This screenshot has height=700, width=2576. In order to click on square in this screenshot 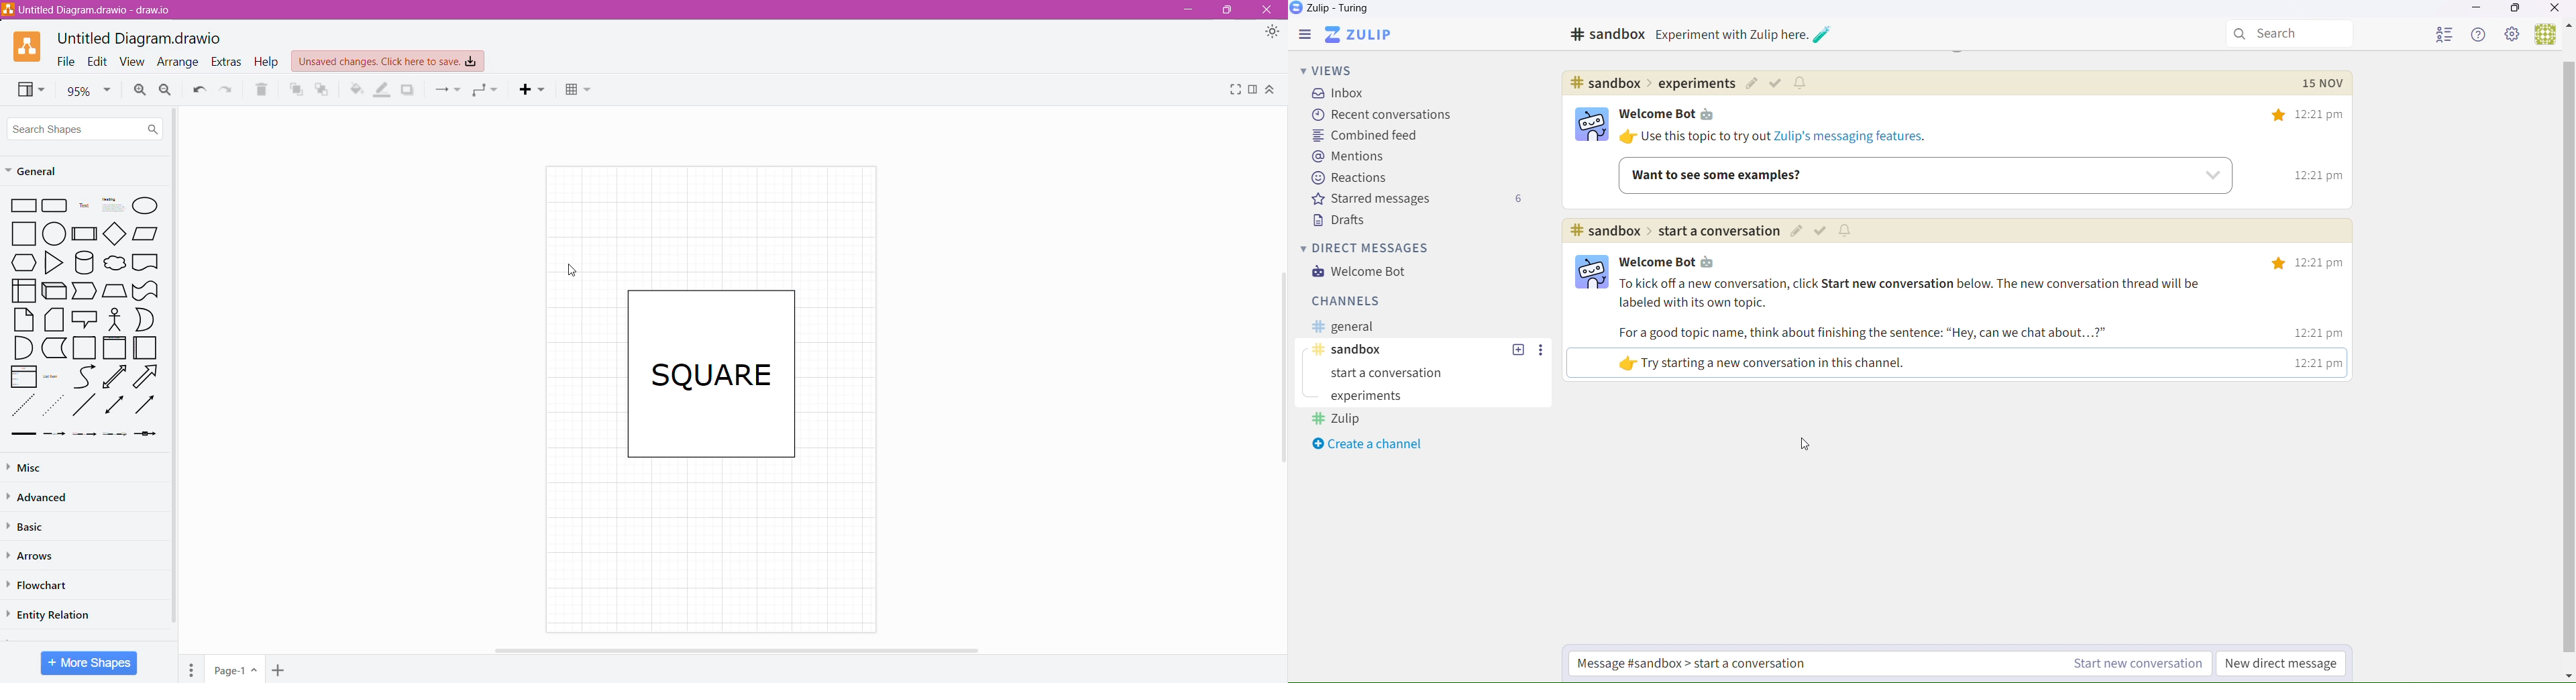, I will do `click(21, 233)`.